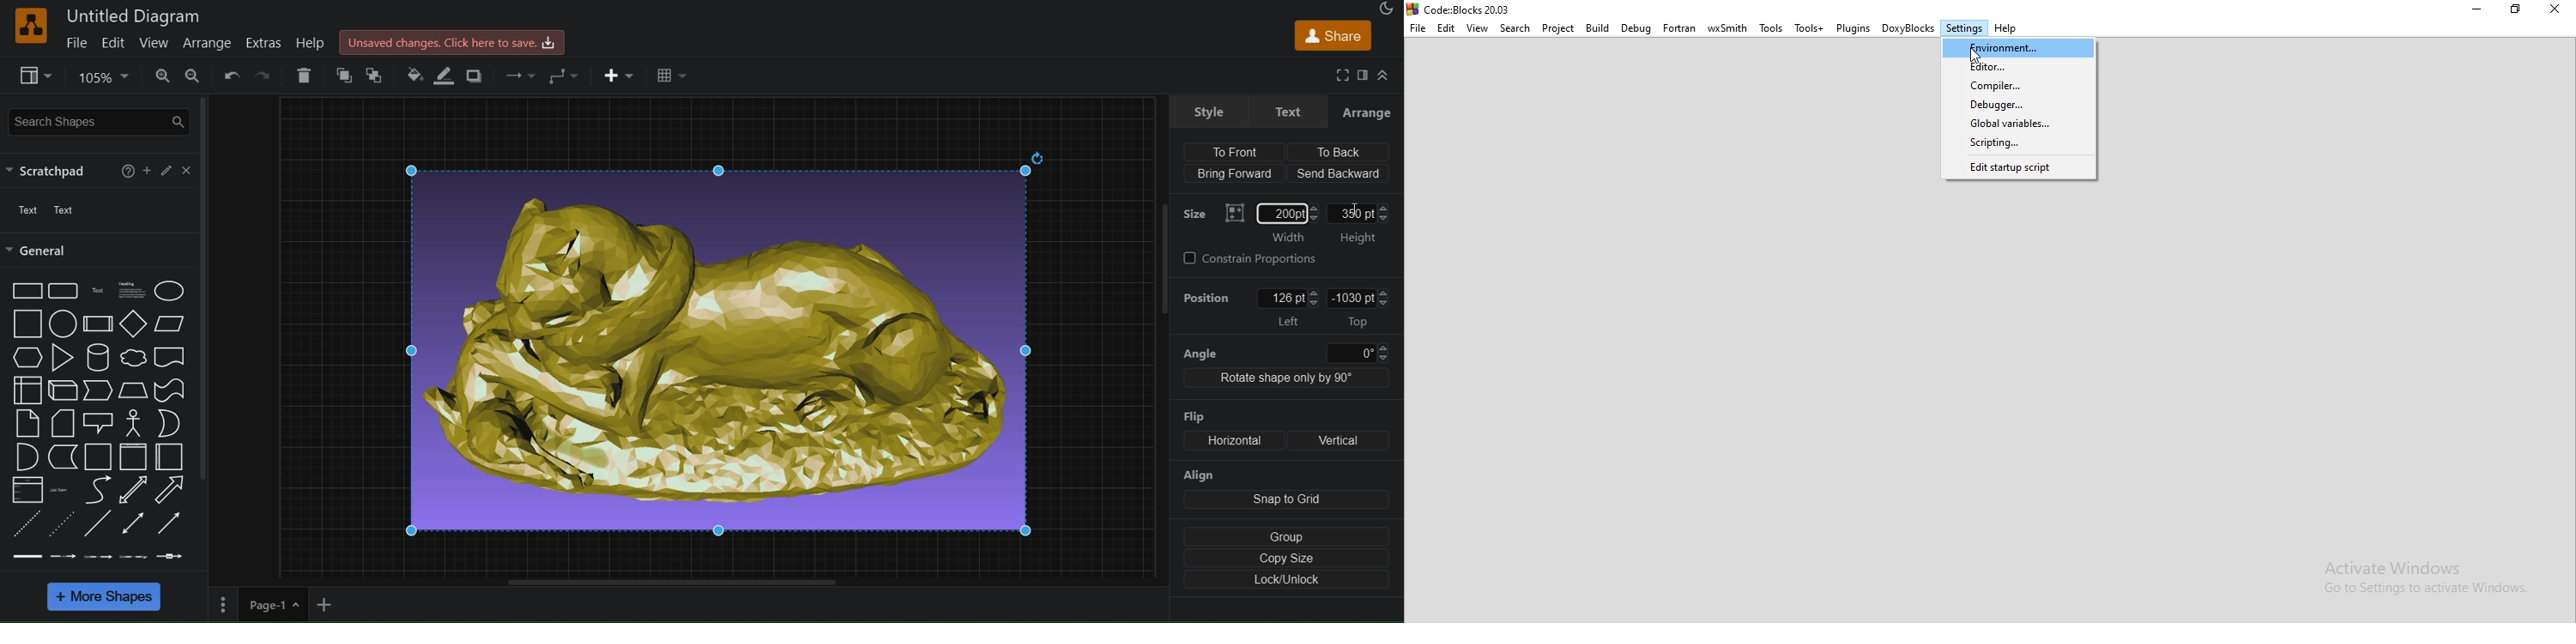  Describe the element at coordinates (2477, 10) in the screenshot. I see `minimise` at that location.